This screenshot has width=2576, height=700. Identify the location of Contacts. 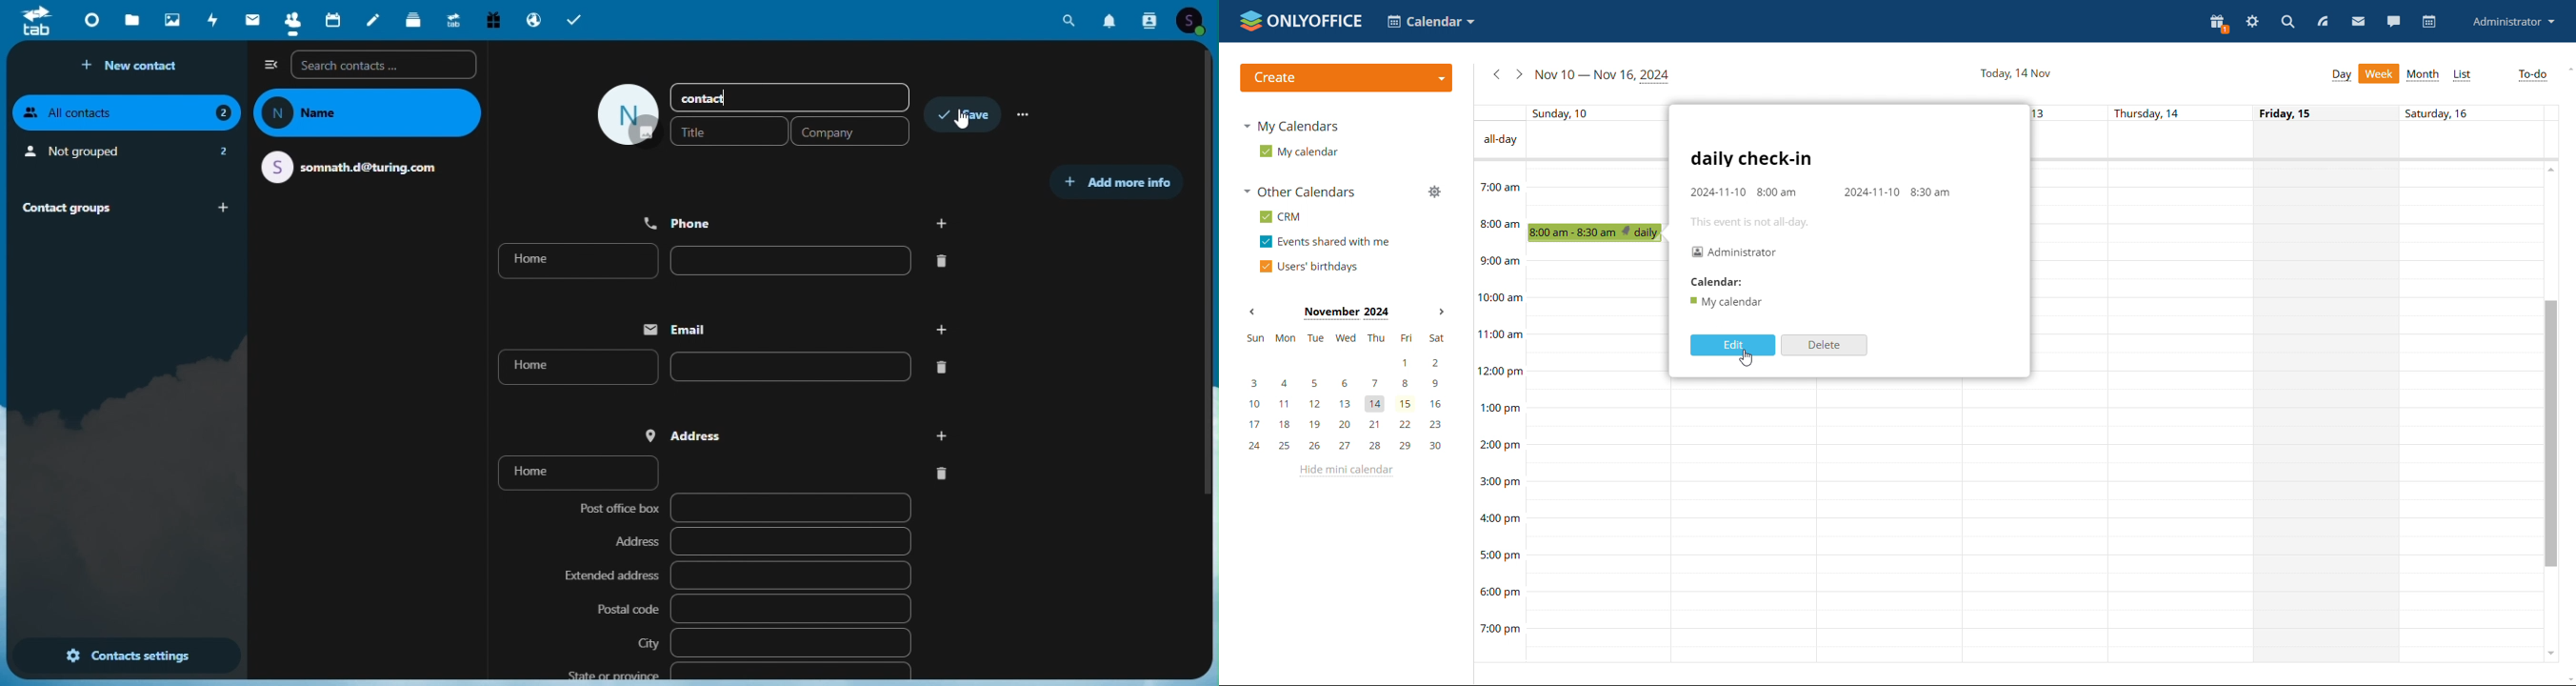
(1152, 21).